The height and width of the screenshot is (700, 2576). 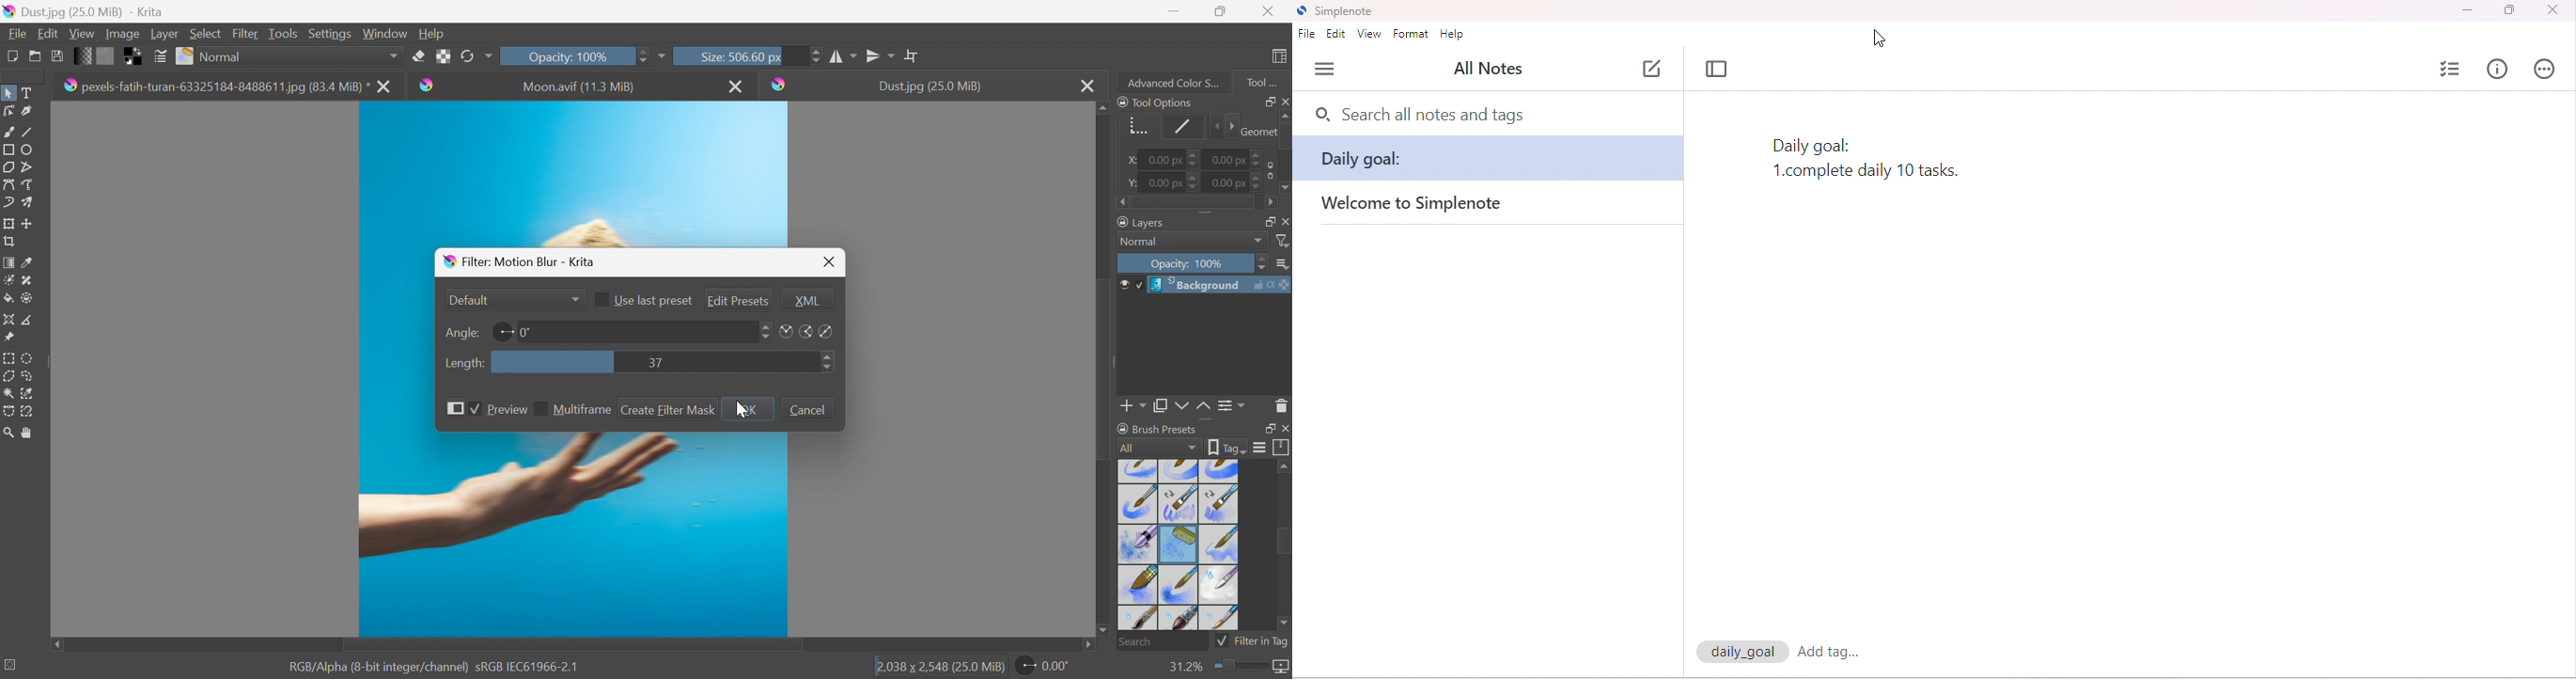 What do you see at coordinates (1282, 448) in the screenshot?
I see `Storage resources` at bounding box center [1282, 448].